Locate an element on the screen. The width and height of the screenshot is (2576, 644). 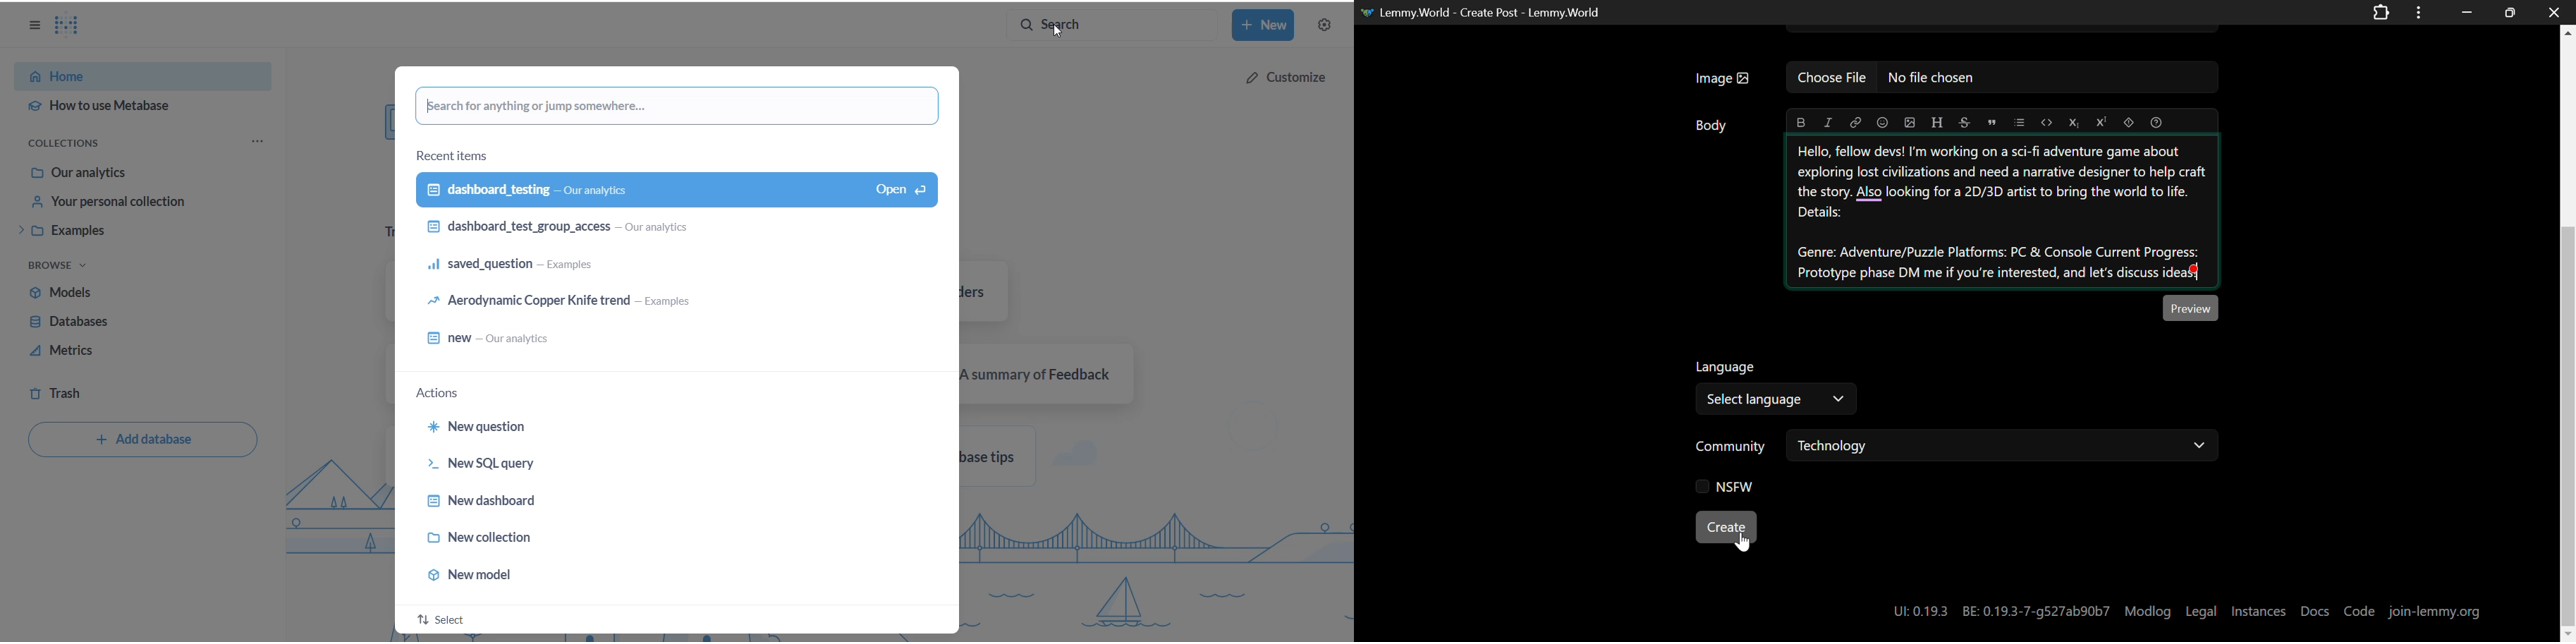
list is located at coordinates (2021, 122).